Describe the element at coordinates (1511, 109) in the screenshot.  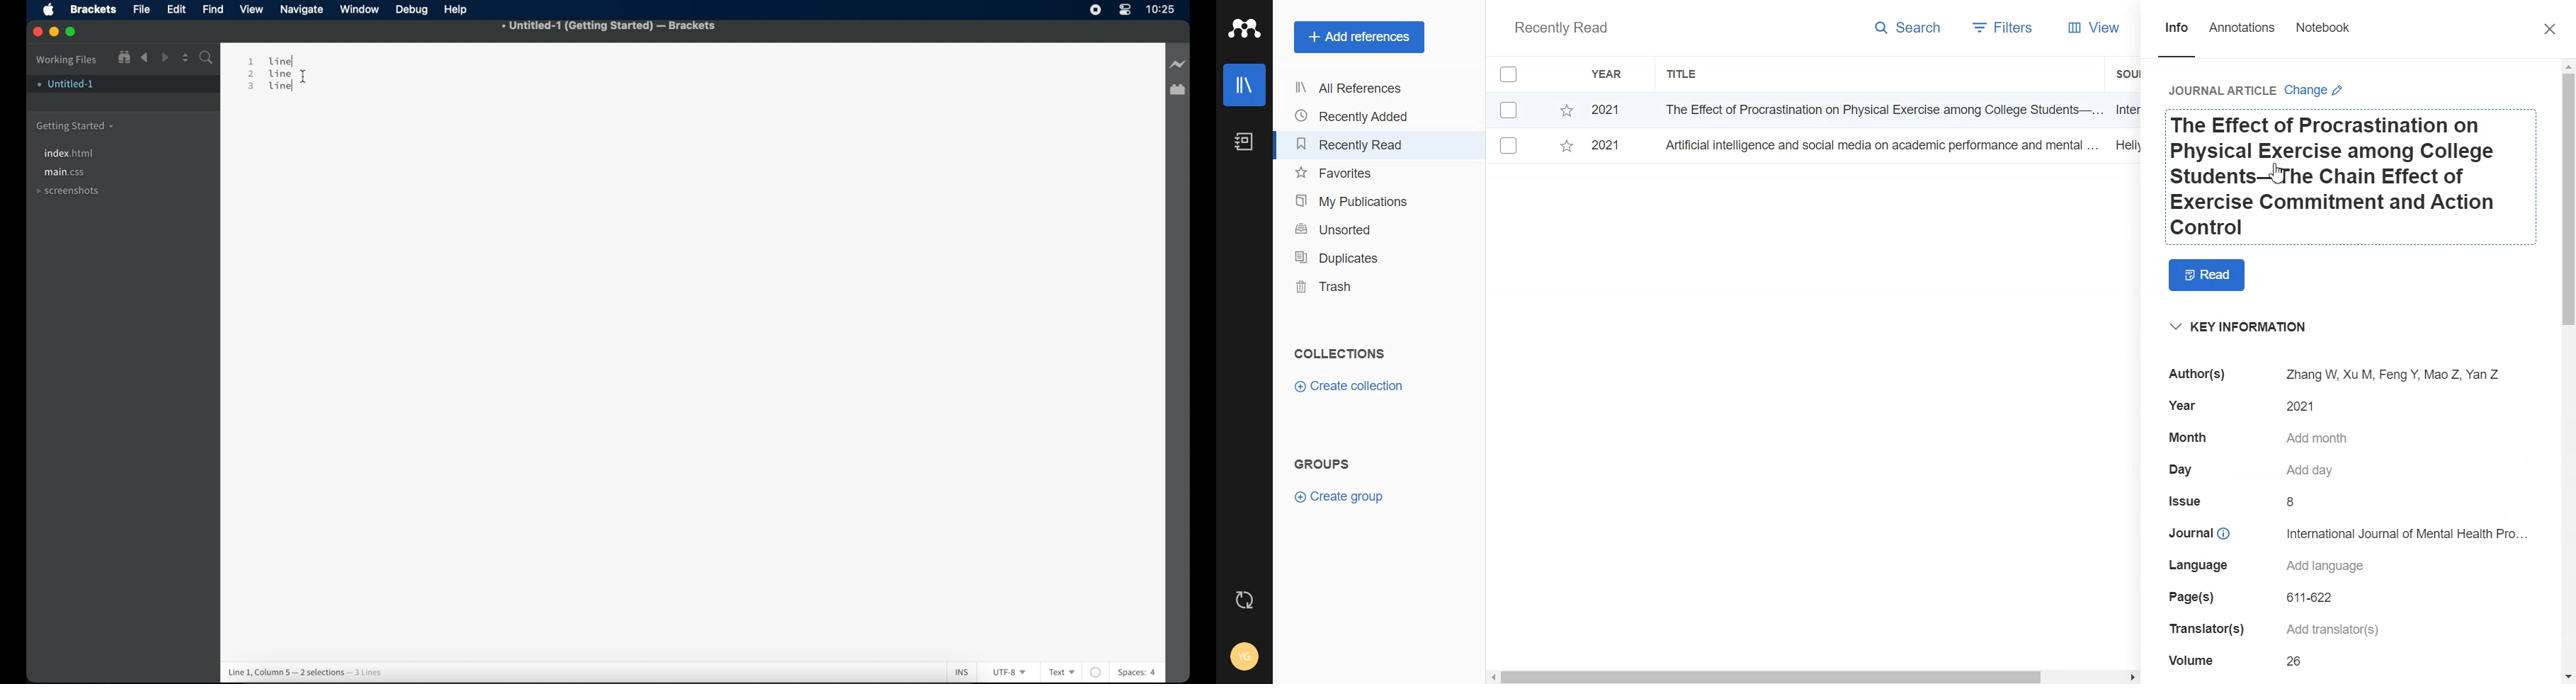
I see `Checkbox` at that location.